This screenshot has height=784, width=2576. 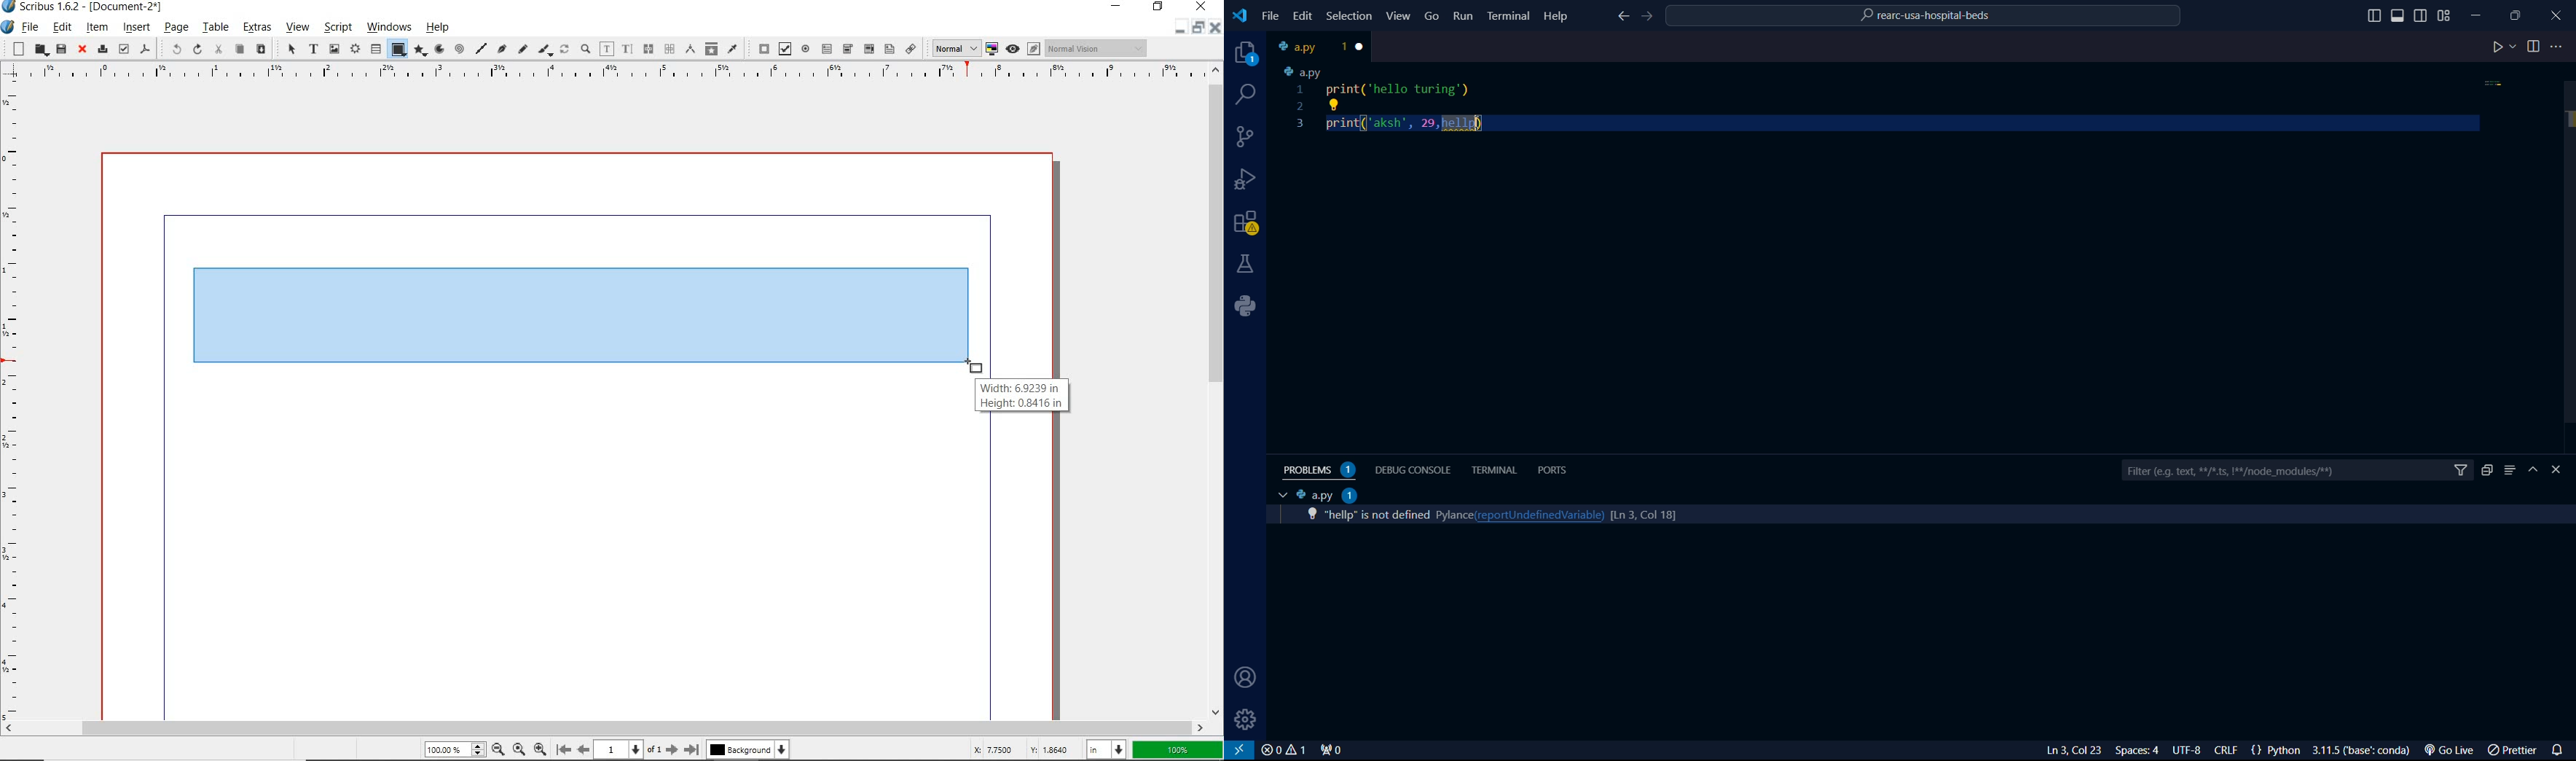 What do you see at coordinates (258, 28) in the screenshot?
I see `extras` at bounding box center [258, 28].